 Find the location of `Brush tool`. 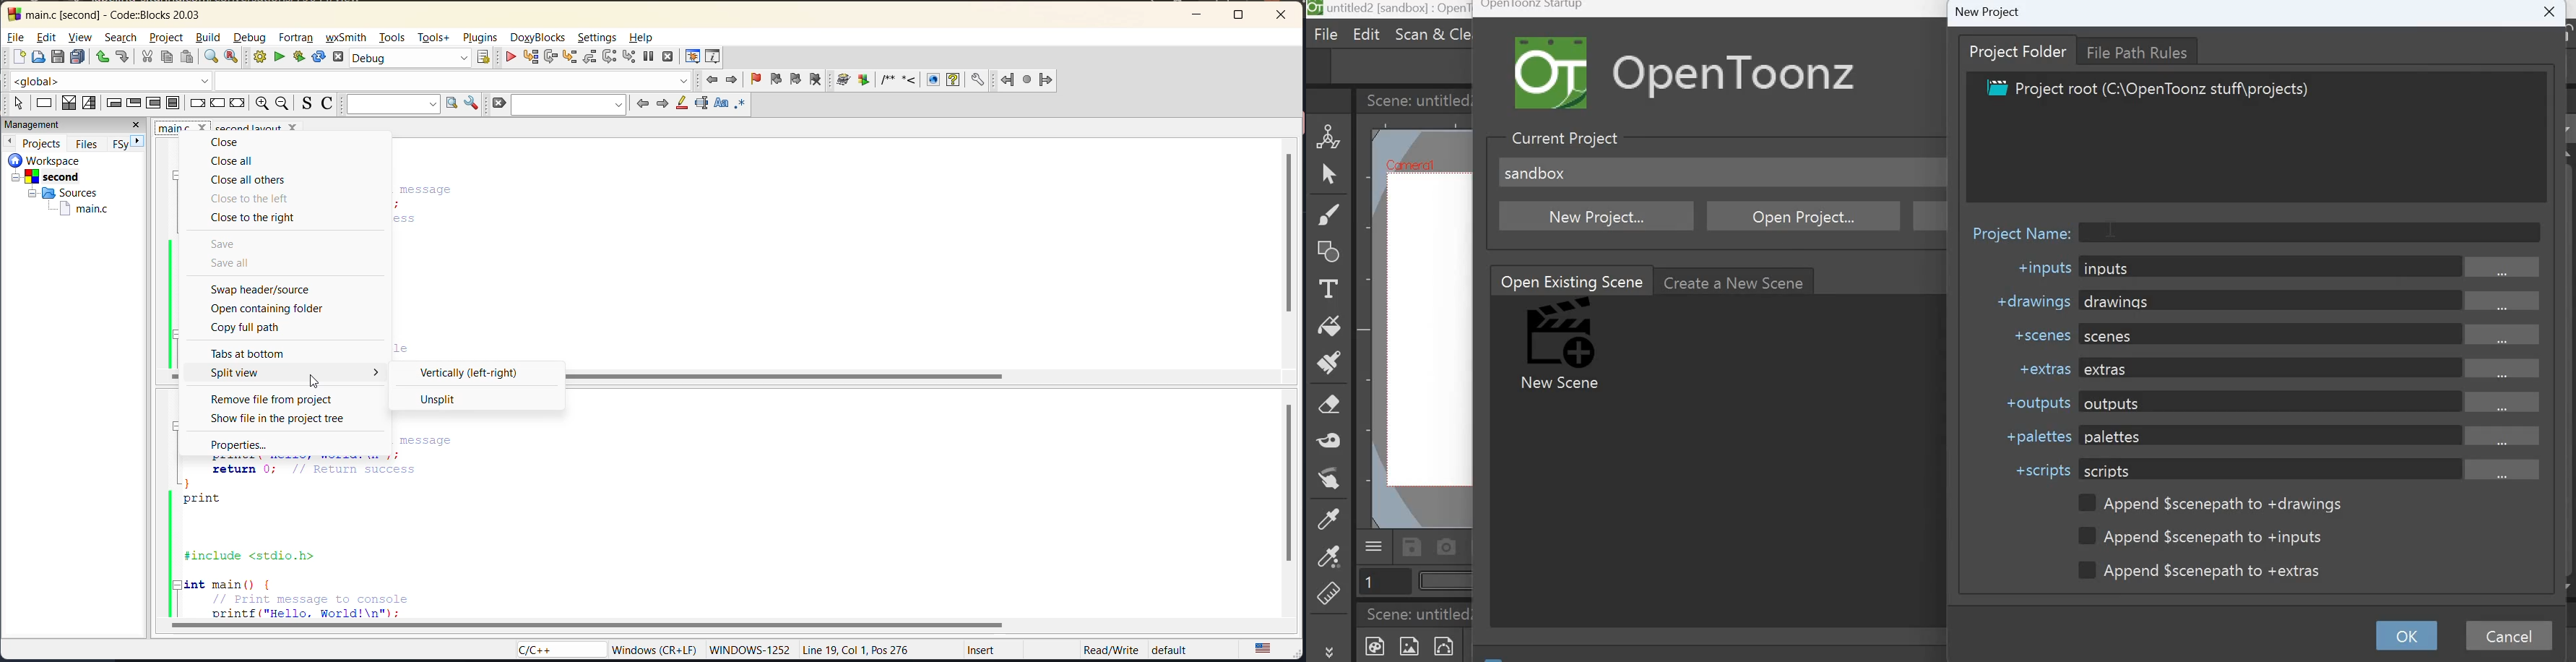

Brush tool is located at coordinates (1328, 214).